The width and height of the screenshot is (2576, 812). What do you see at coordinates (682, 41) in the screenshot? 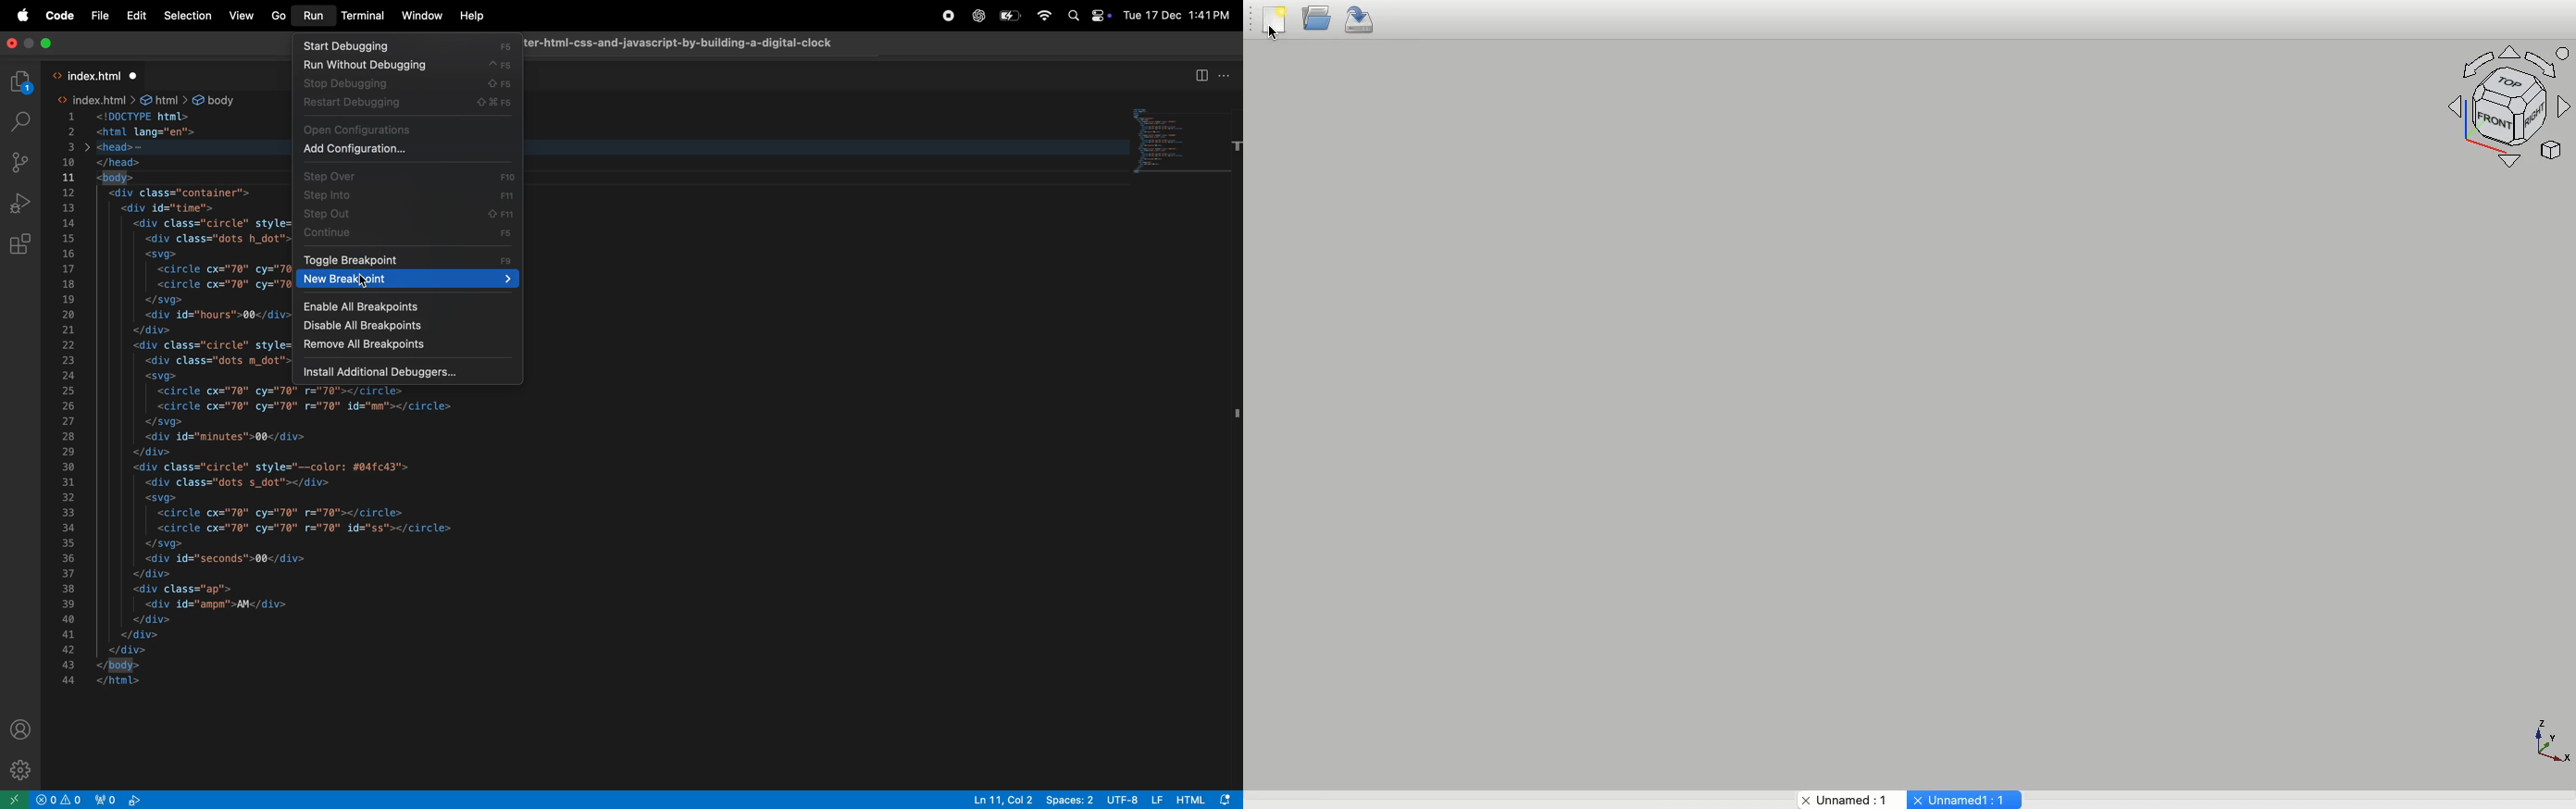
I see `3 index.html — master-html-css-and-javascript-by-building-a-digital-clock` at bounding box center [682, 41].